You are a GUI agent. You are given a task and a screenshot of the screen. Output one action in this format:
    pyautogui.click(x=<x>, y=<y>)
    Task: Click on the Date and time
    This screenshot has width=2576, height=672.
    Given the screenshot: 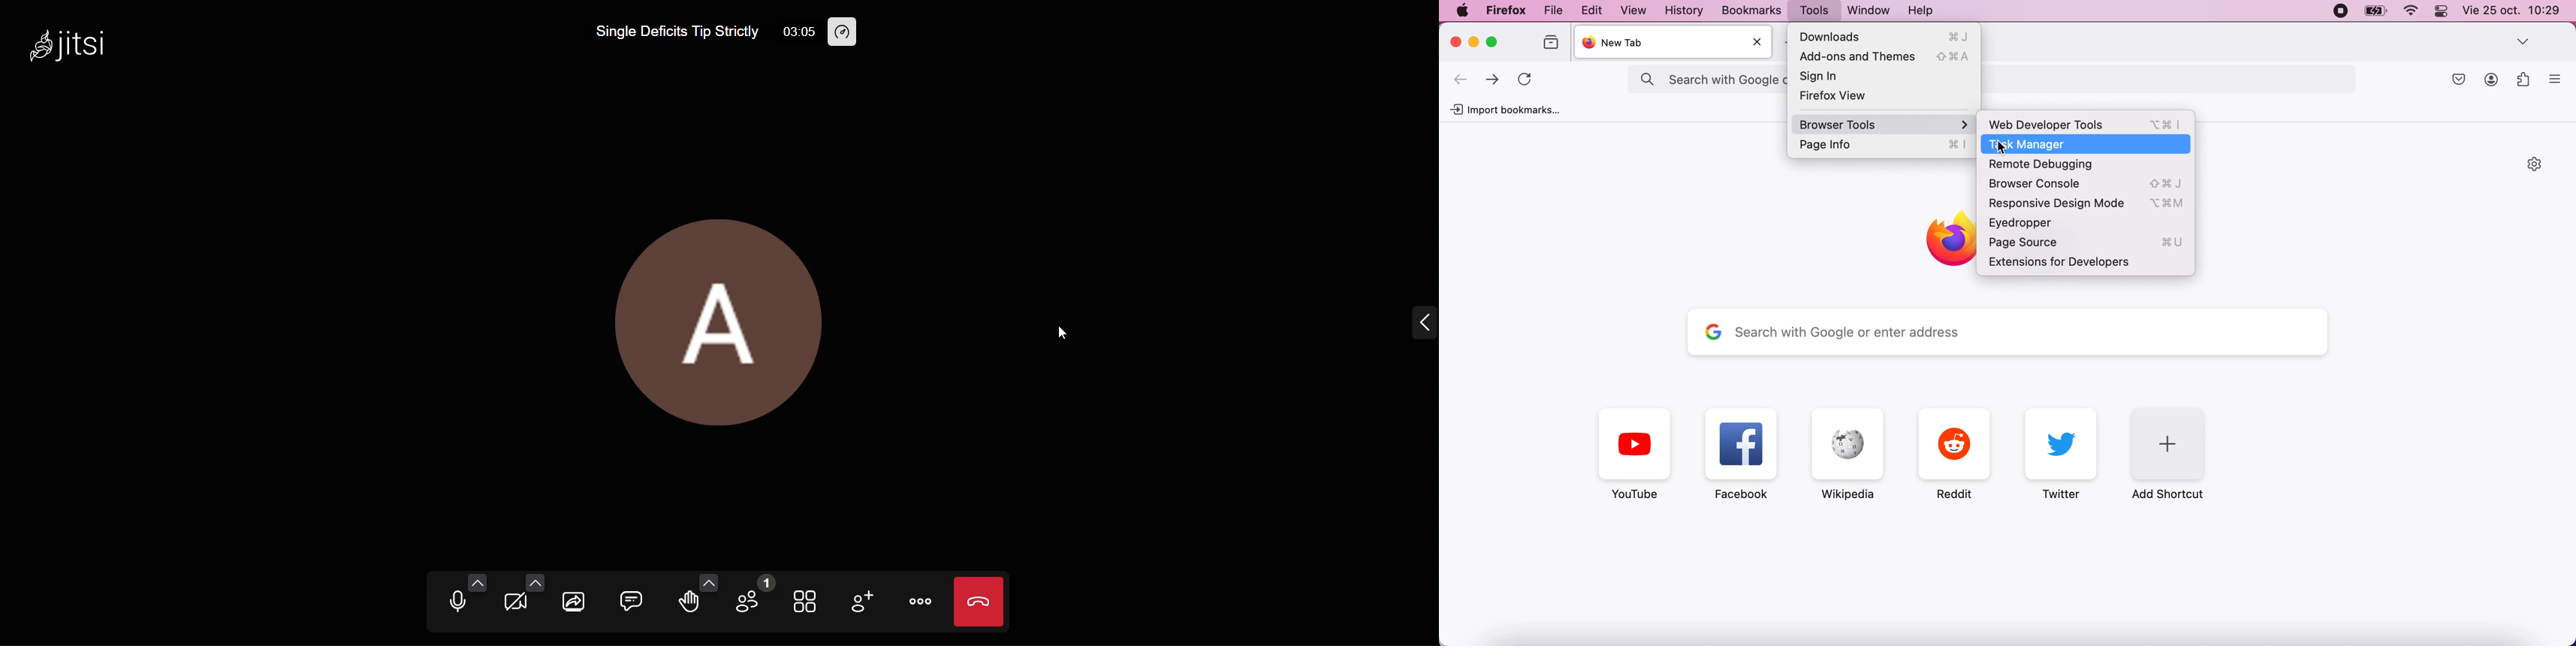 What is the action you would take?
    pyautogui.click(x=2512, y=10)
    